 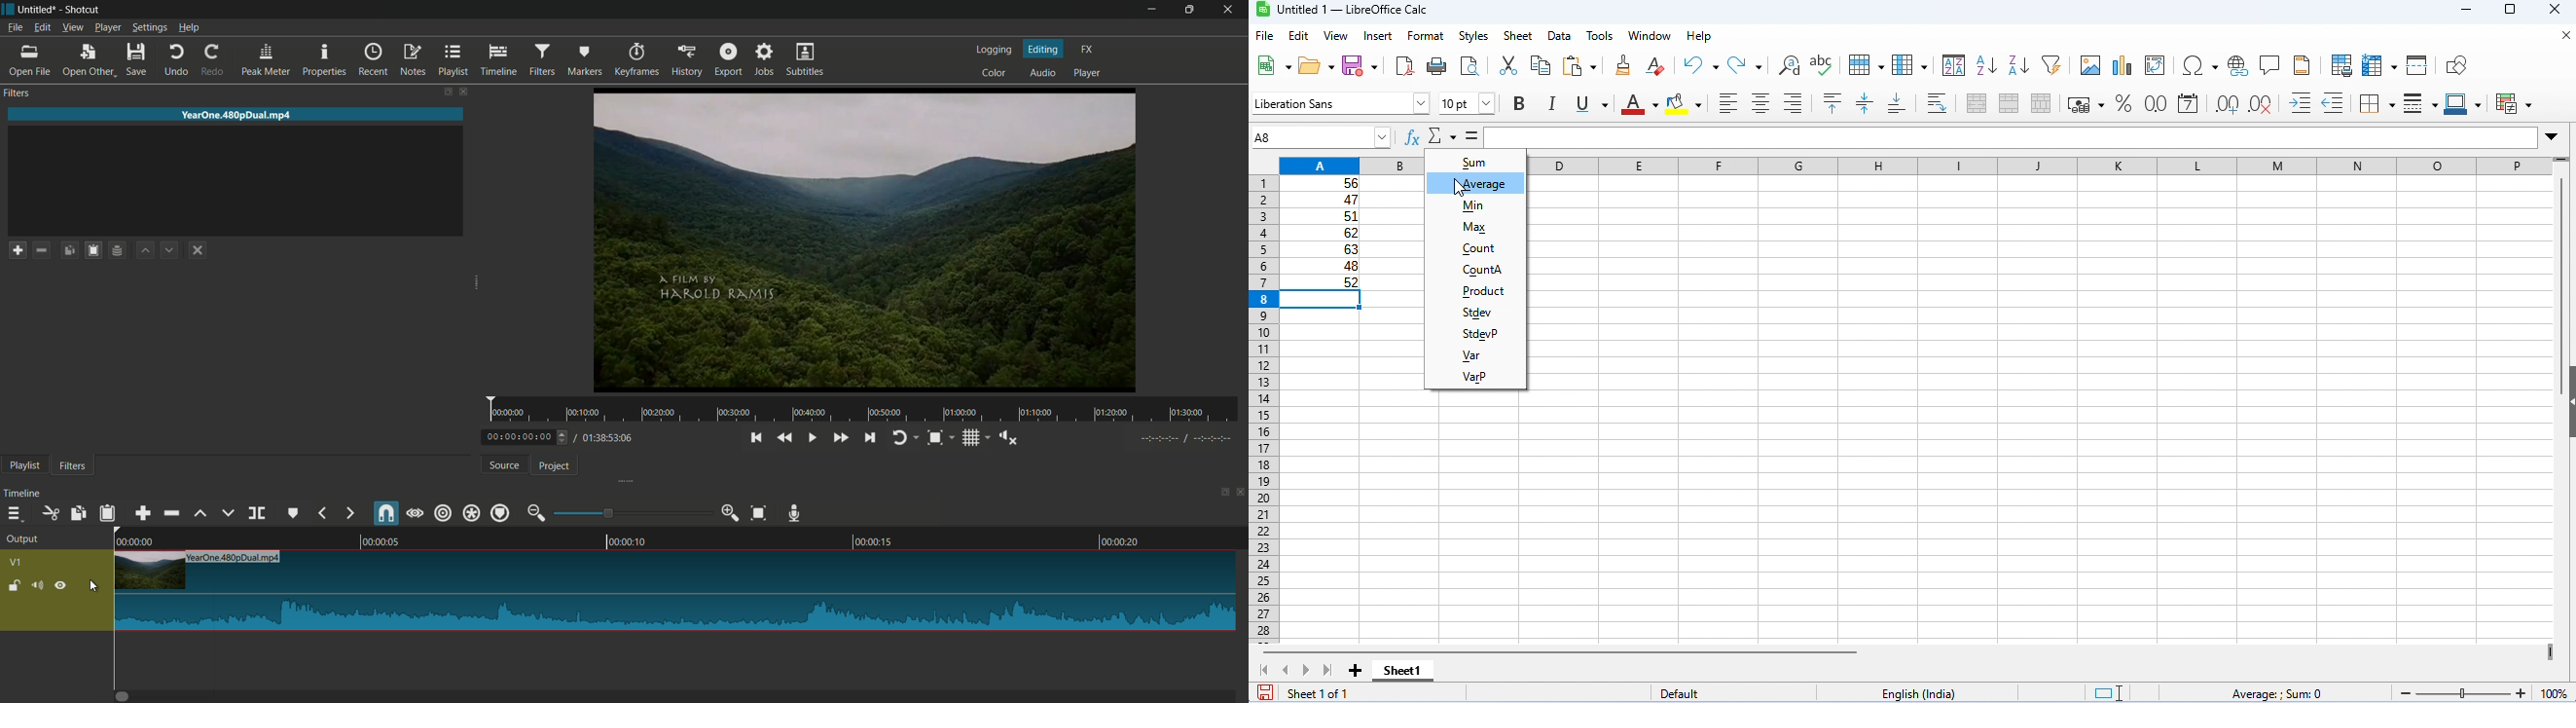 I want to click on export as pdf, so click(x=1404, y=66).